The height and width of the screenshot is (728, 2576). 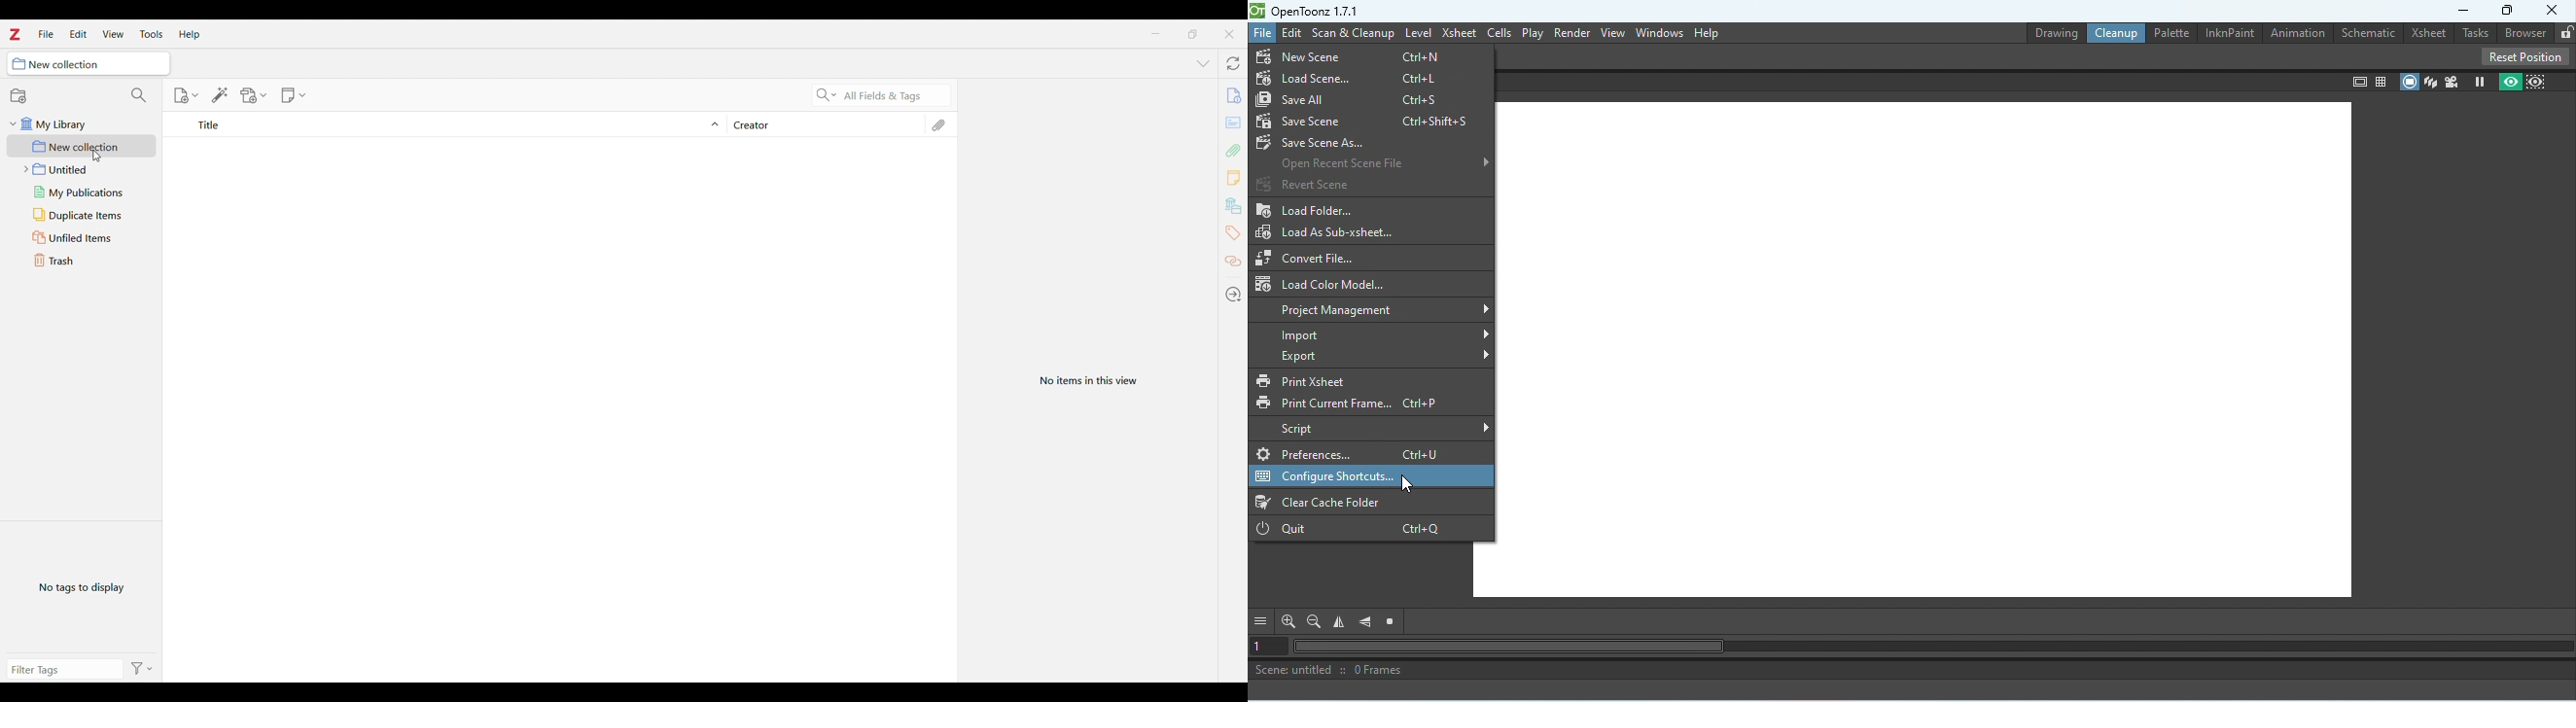 I want to click on Tools menu, so click(x=152, y=34).